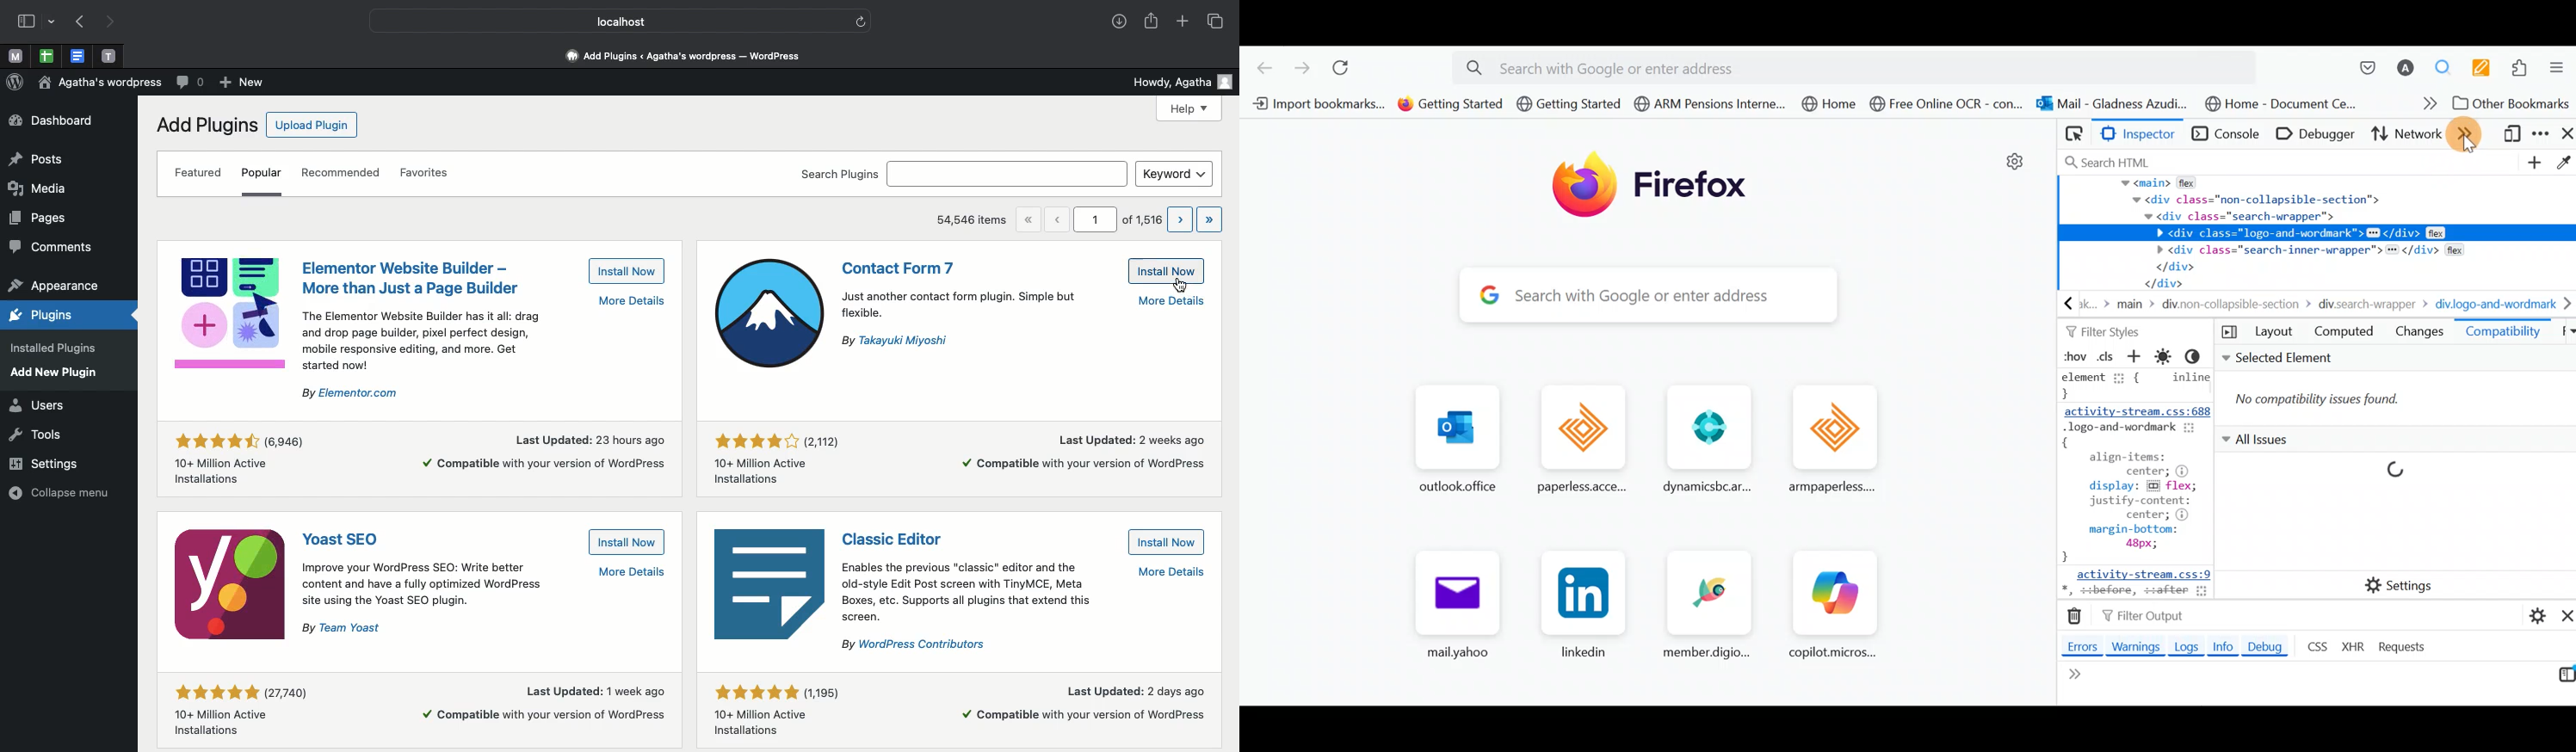  Describe the element at coordinates (2564, 332) in the screenshot. I see `Show all tabs` at that location.